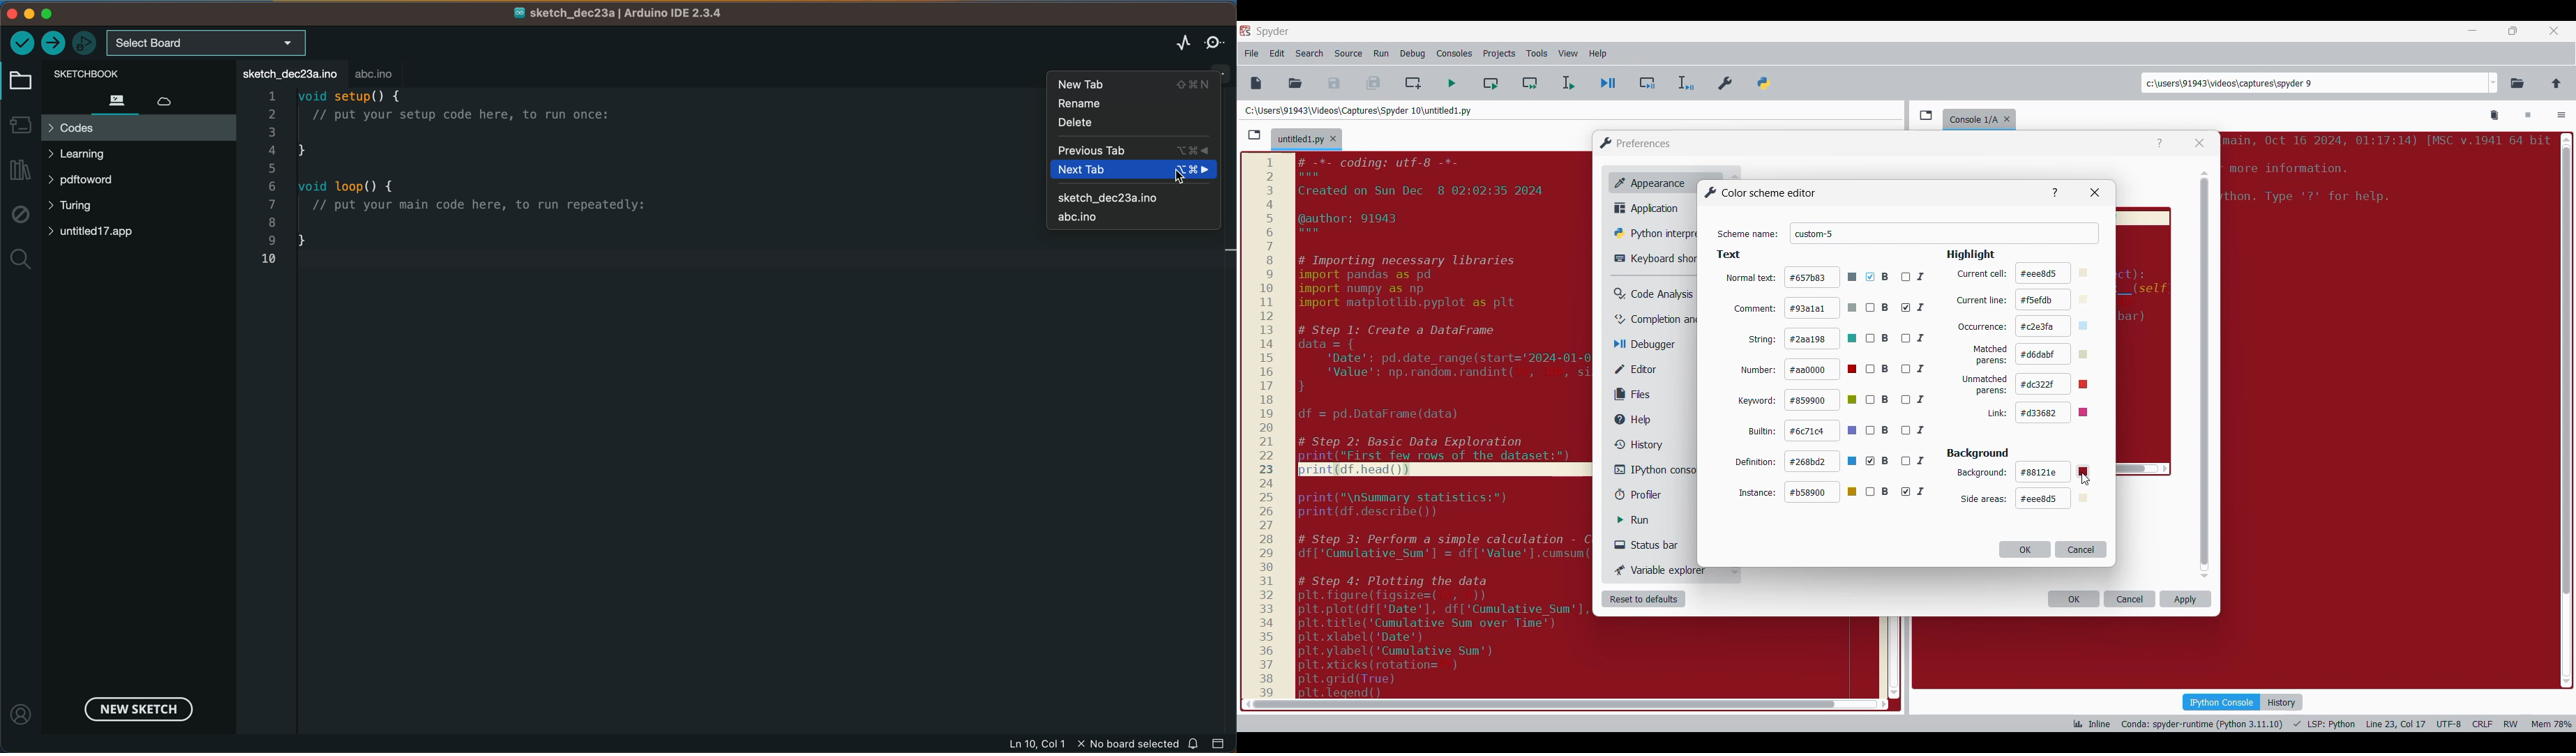  I want to click on code, so click(1446, 424).